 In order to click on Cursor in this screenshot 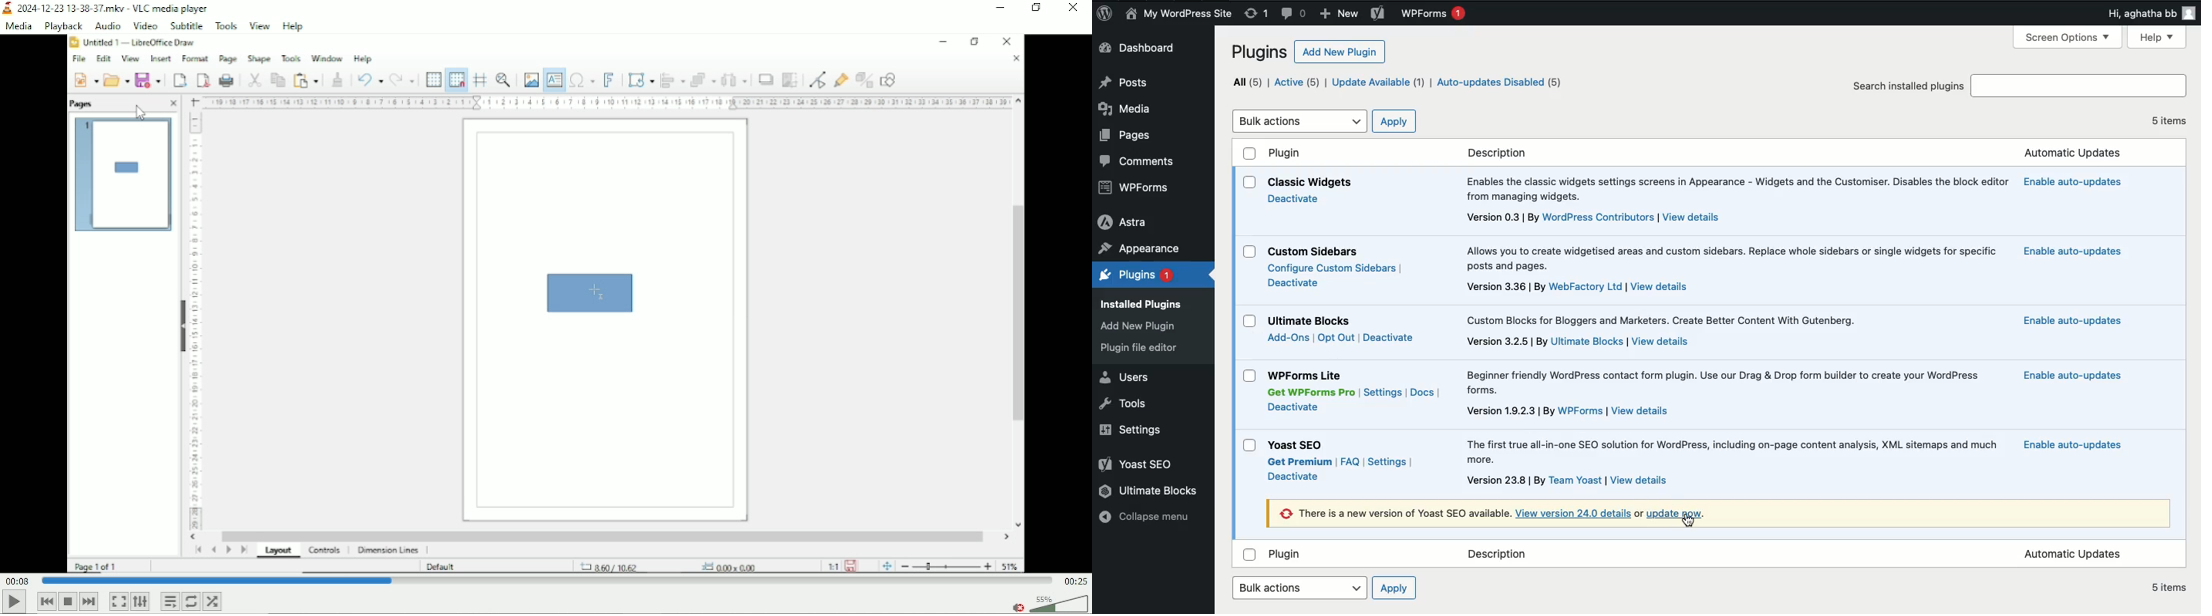, I will do `click(141, 113)`.